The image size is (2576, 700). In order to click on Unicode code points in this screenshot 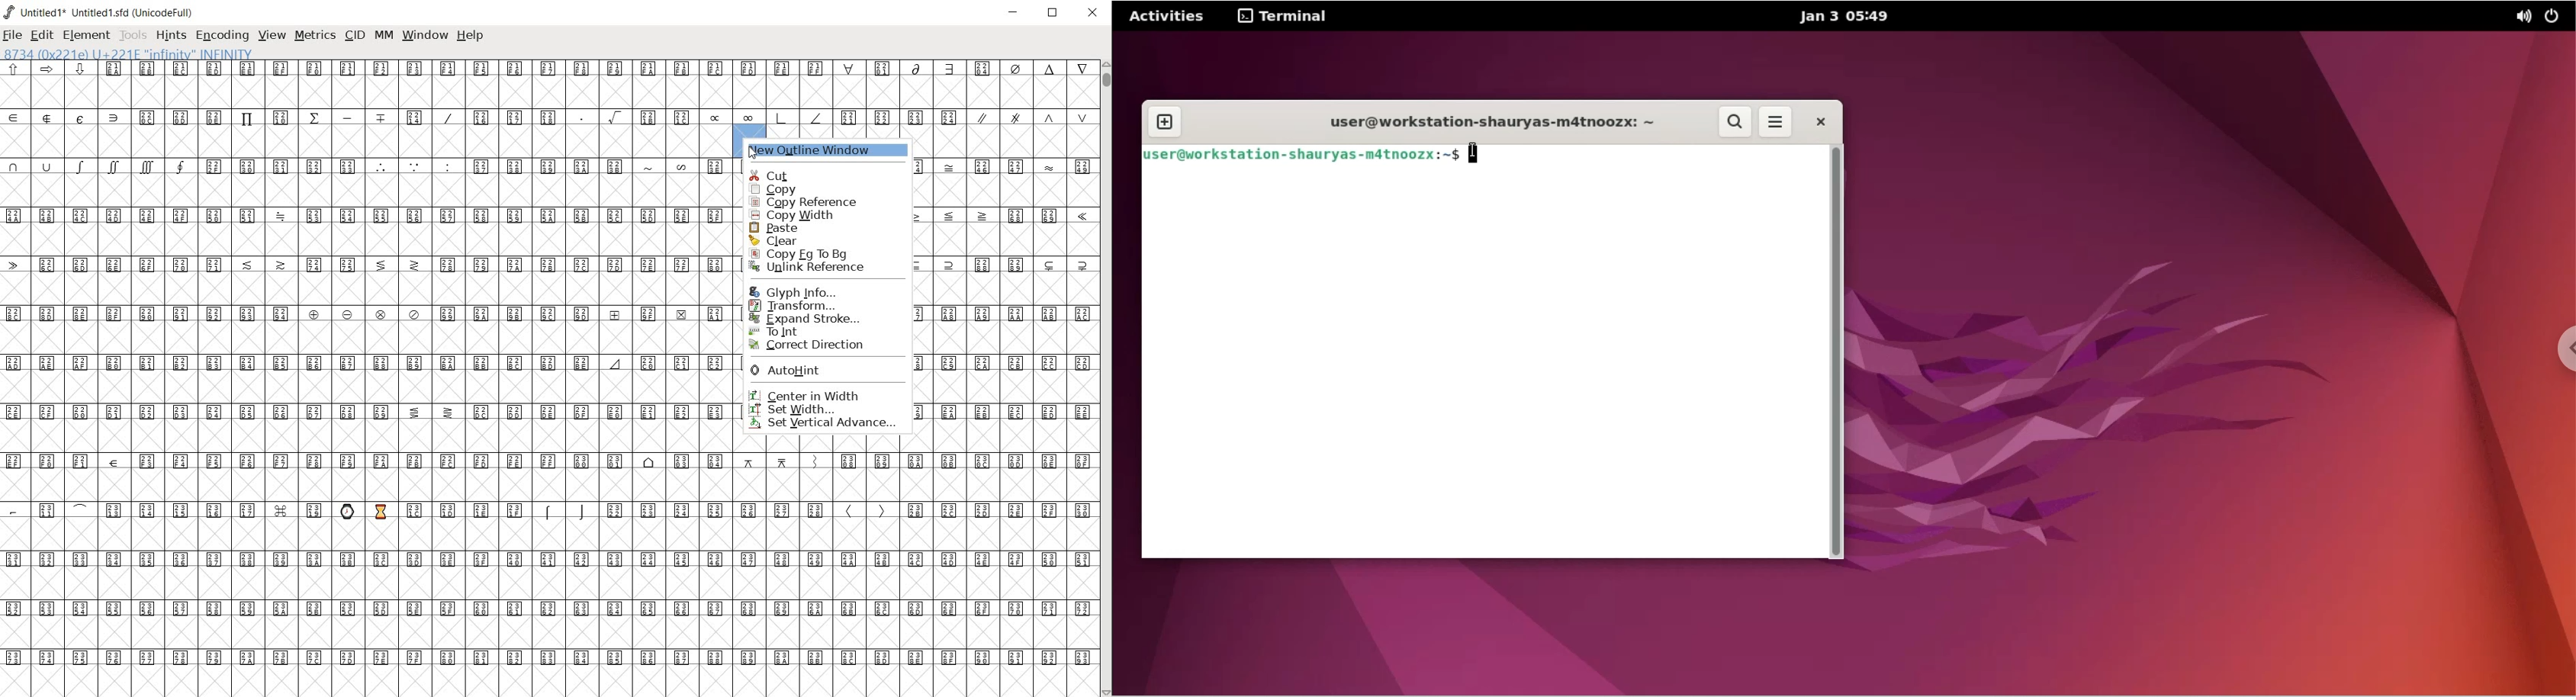, I will do `click(920, 167)`.